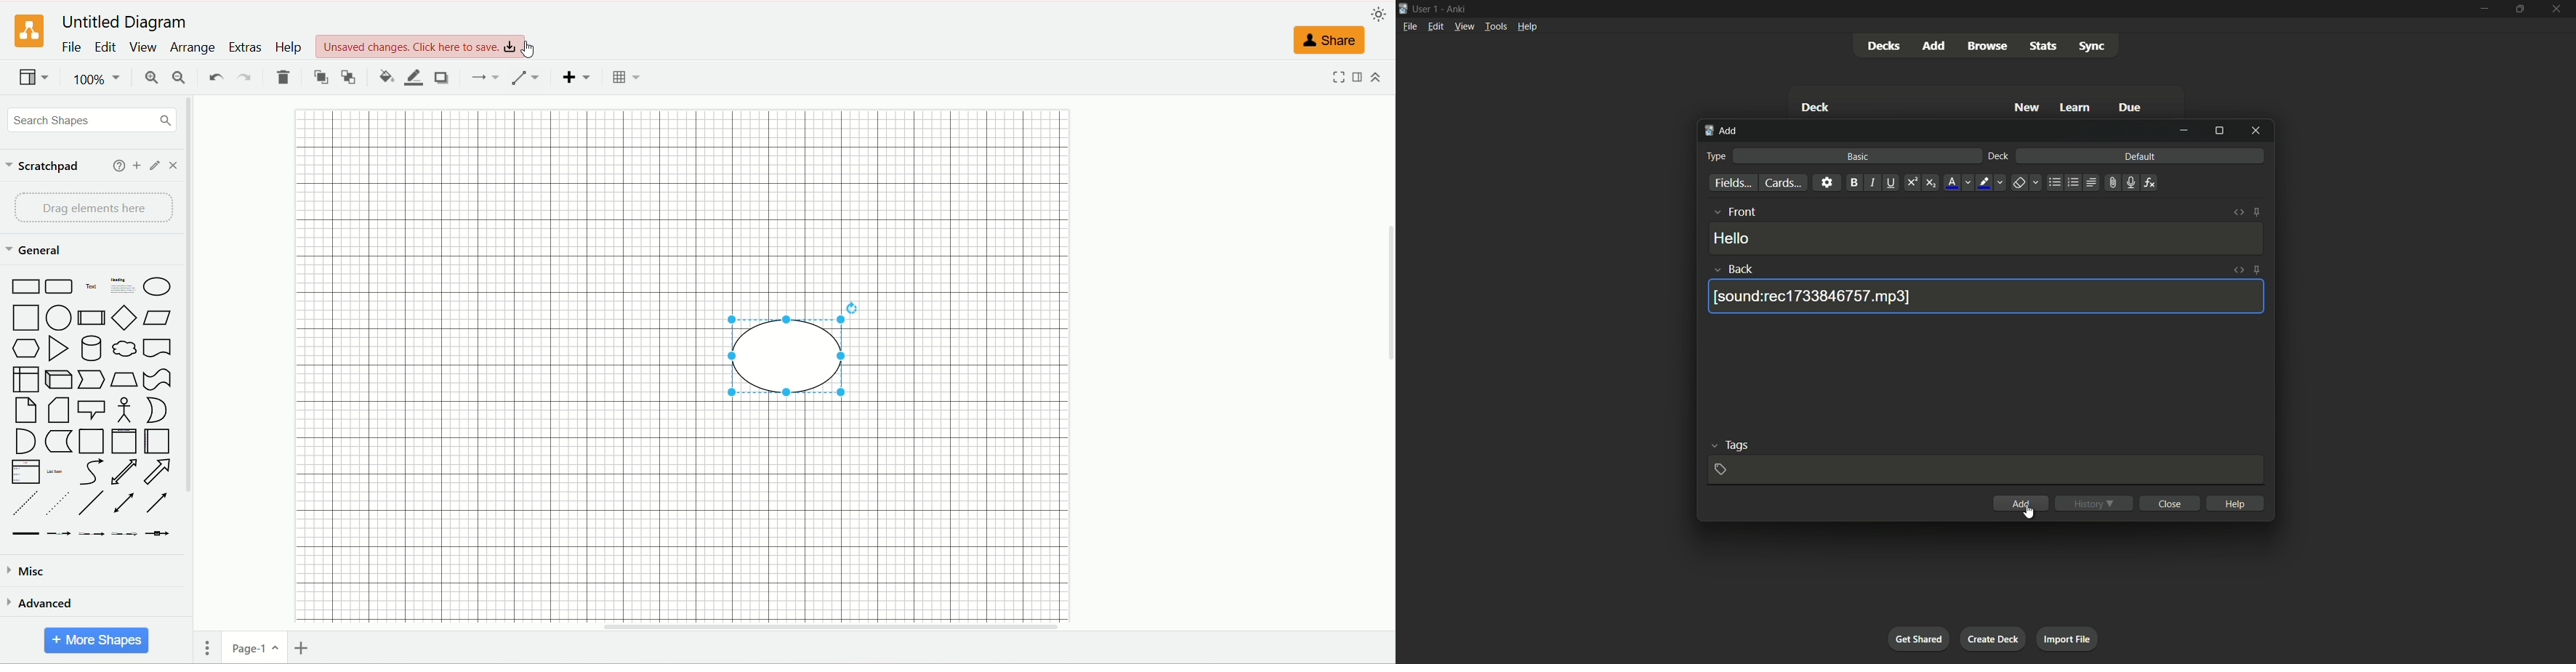 The image size is (2576, 672). I want to click on browse, so click(1987, 45).